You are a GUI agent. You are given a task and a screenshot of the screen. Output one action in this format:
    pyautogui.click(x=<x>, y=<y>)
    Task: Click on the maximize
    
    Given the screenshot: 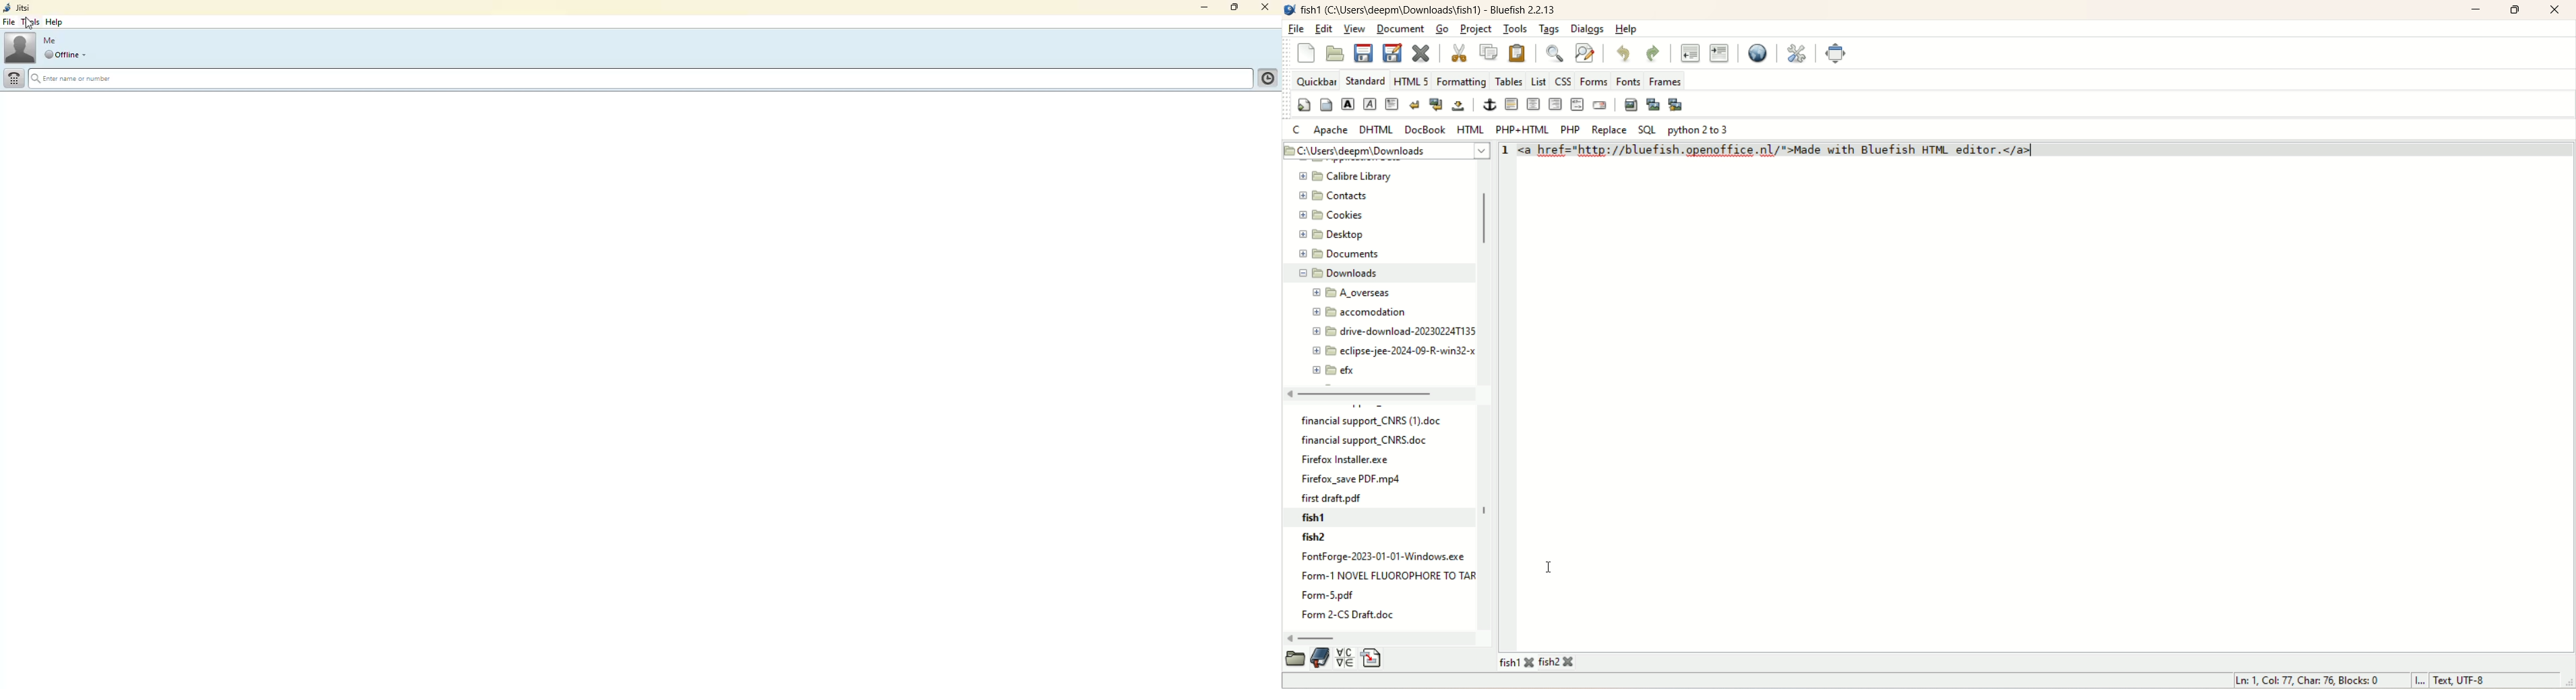 What is the action you would take?
    pyautogui.click(x=1232, y=9)
    